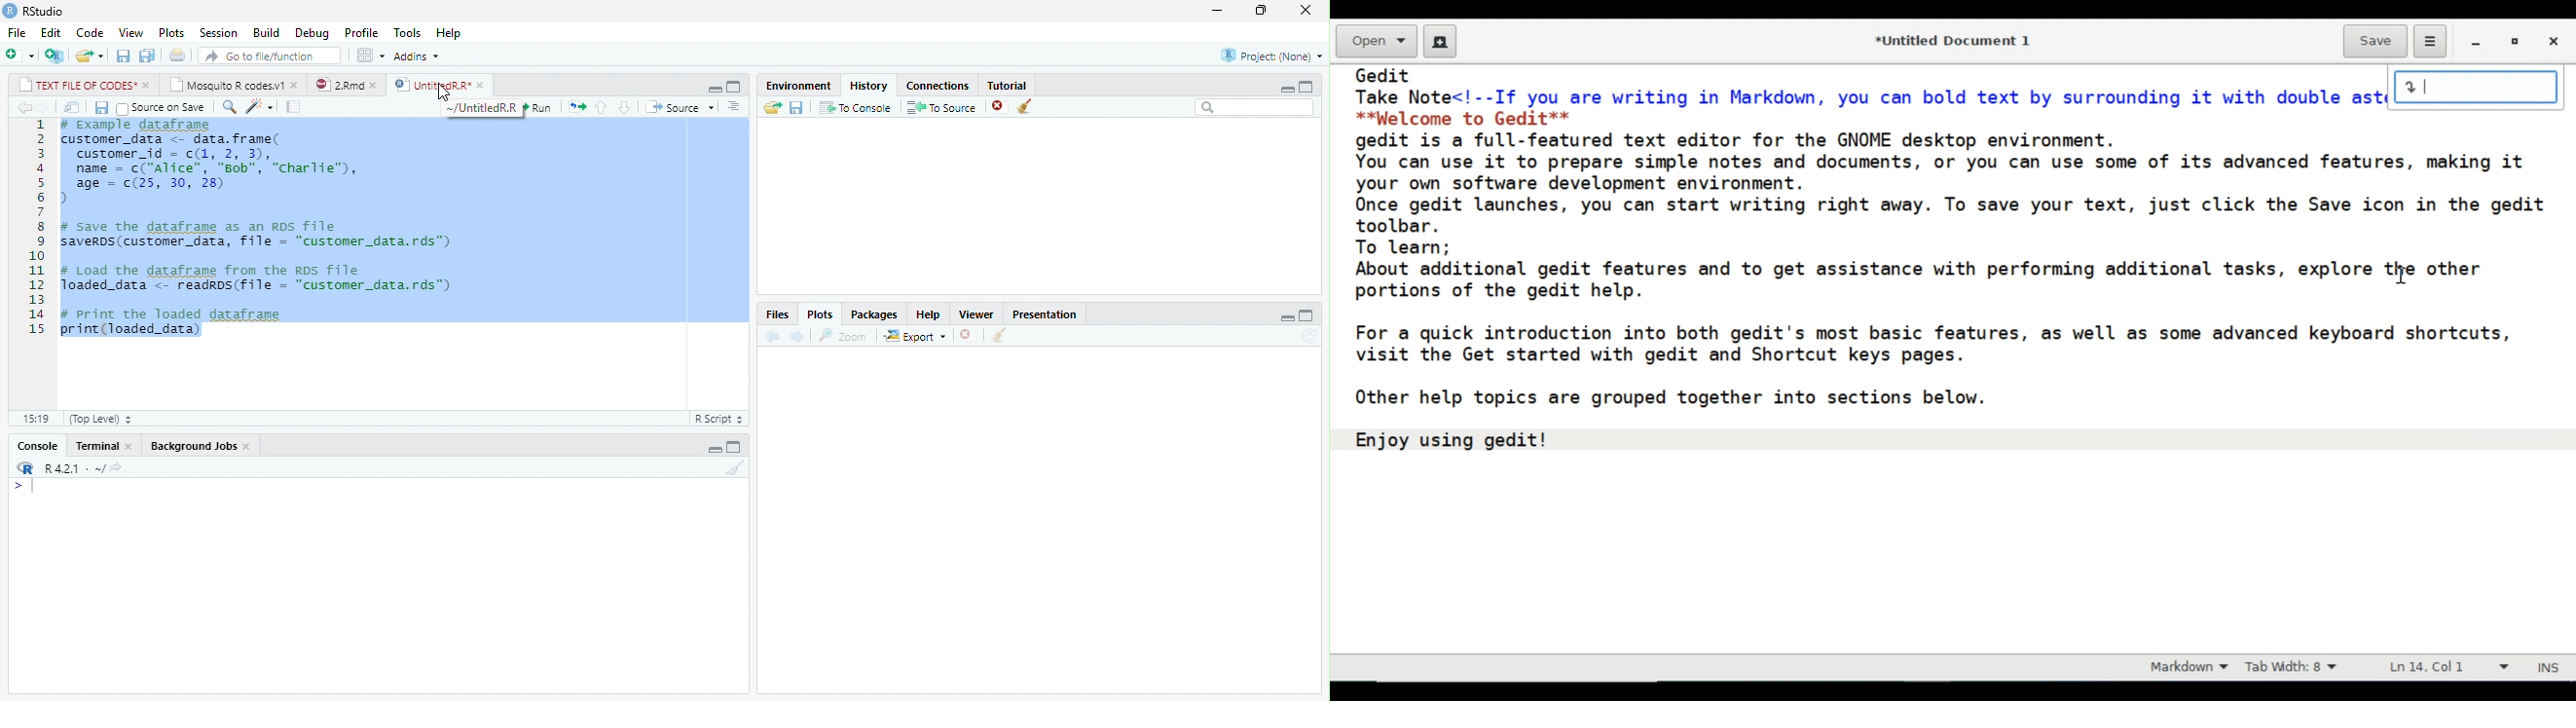 The height and width of the screenshot is (728, 2576). What do you see at coordinates (733, 87) in the screenshot?
I see `maximize` at bounding box center [733, 87].